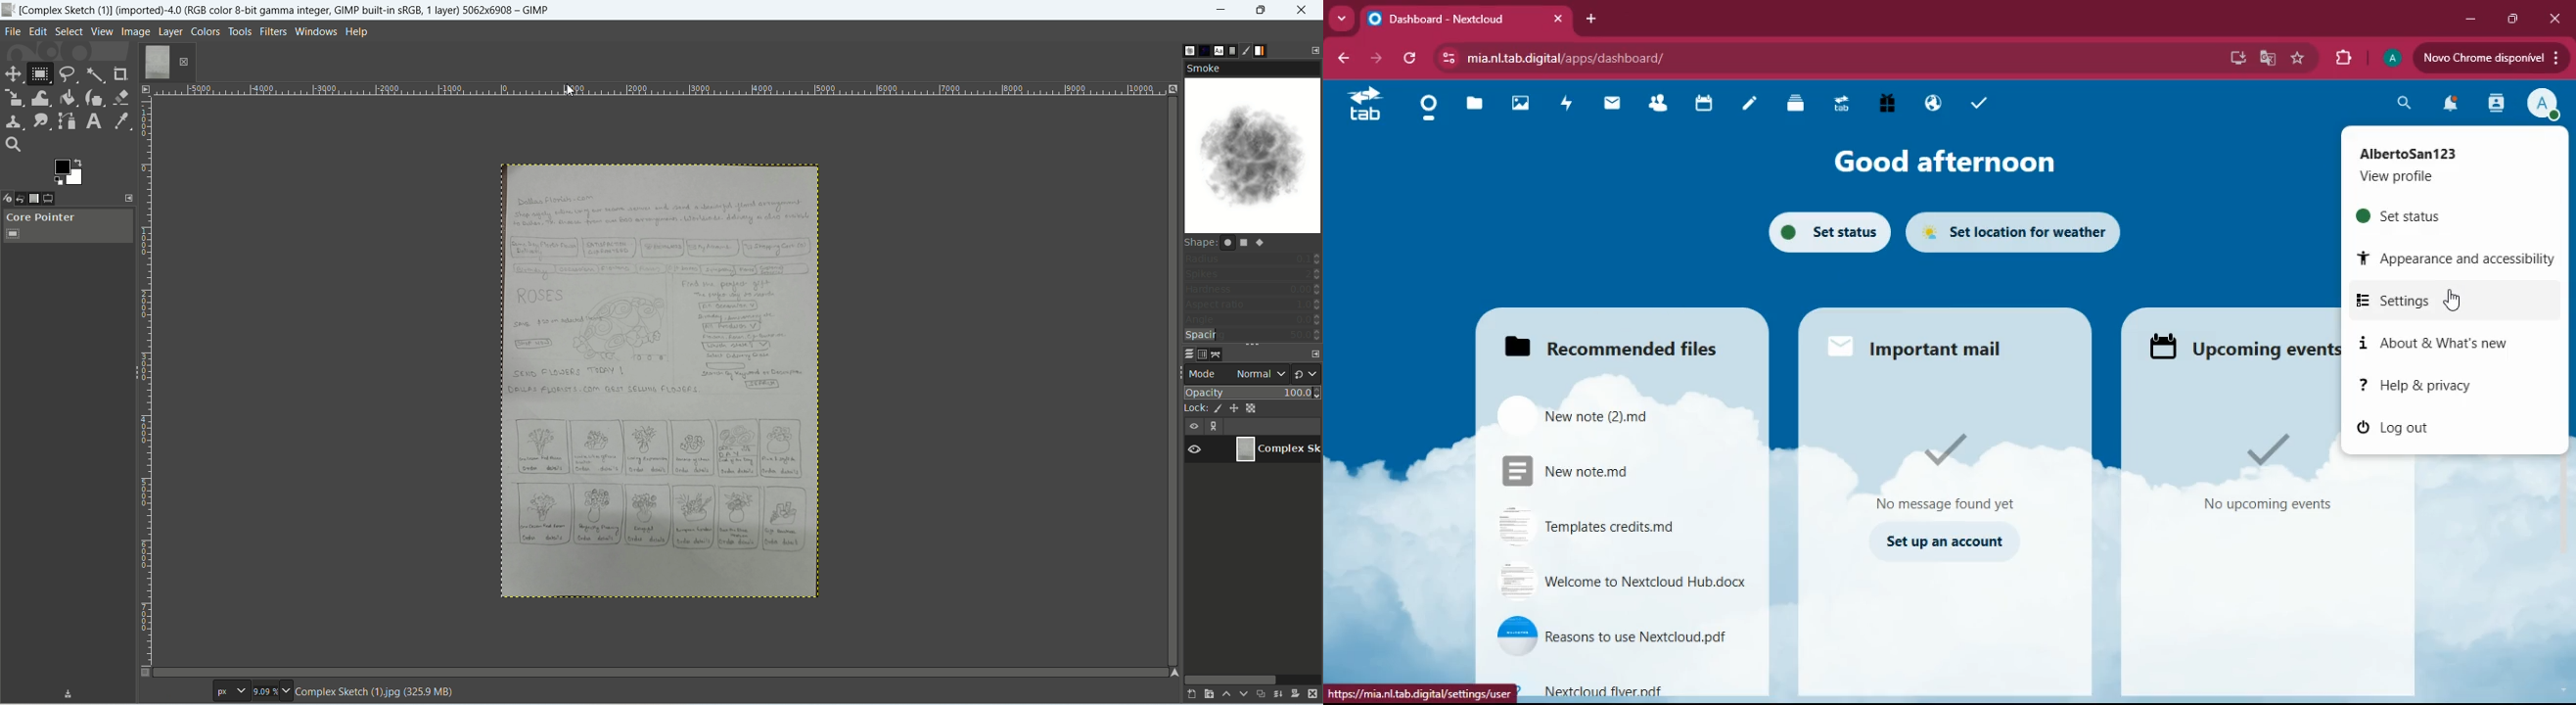 This screenshot has width=2576, height=728. I want to click on events, so click(2237, 345).